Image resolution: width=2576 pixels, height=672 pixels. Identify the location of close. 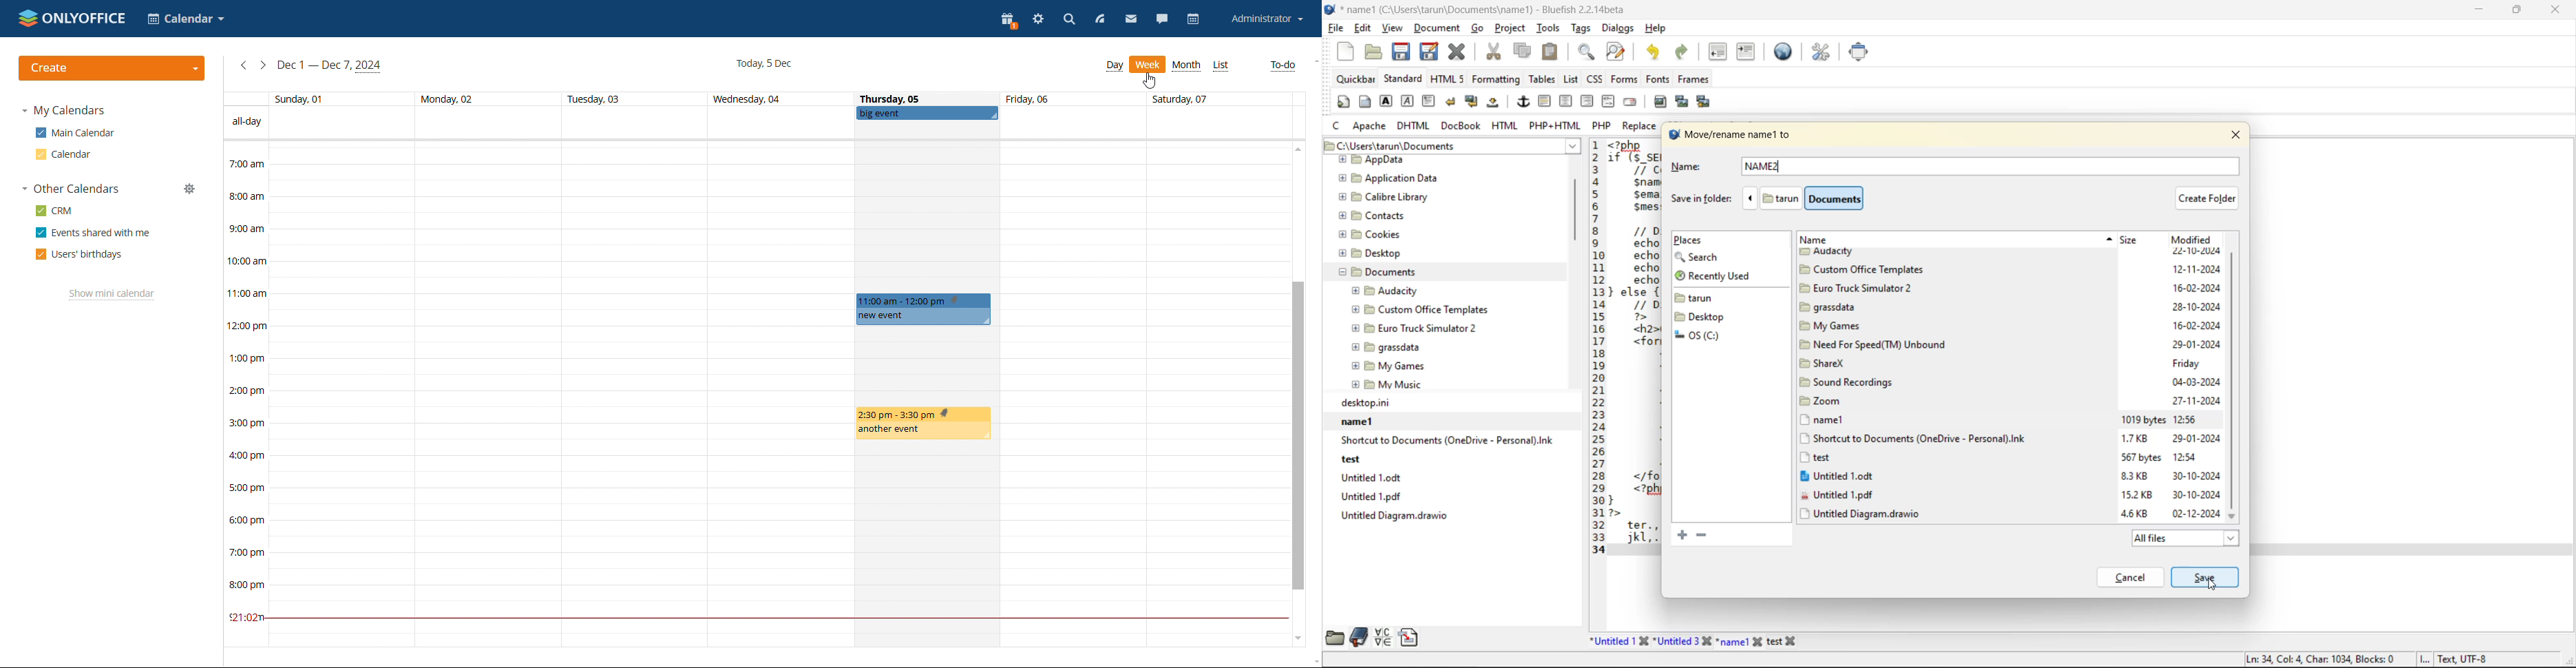
(2236, 133).